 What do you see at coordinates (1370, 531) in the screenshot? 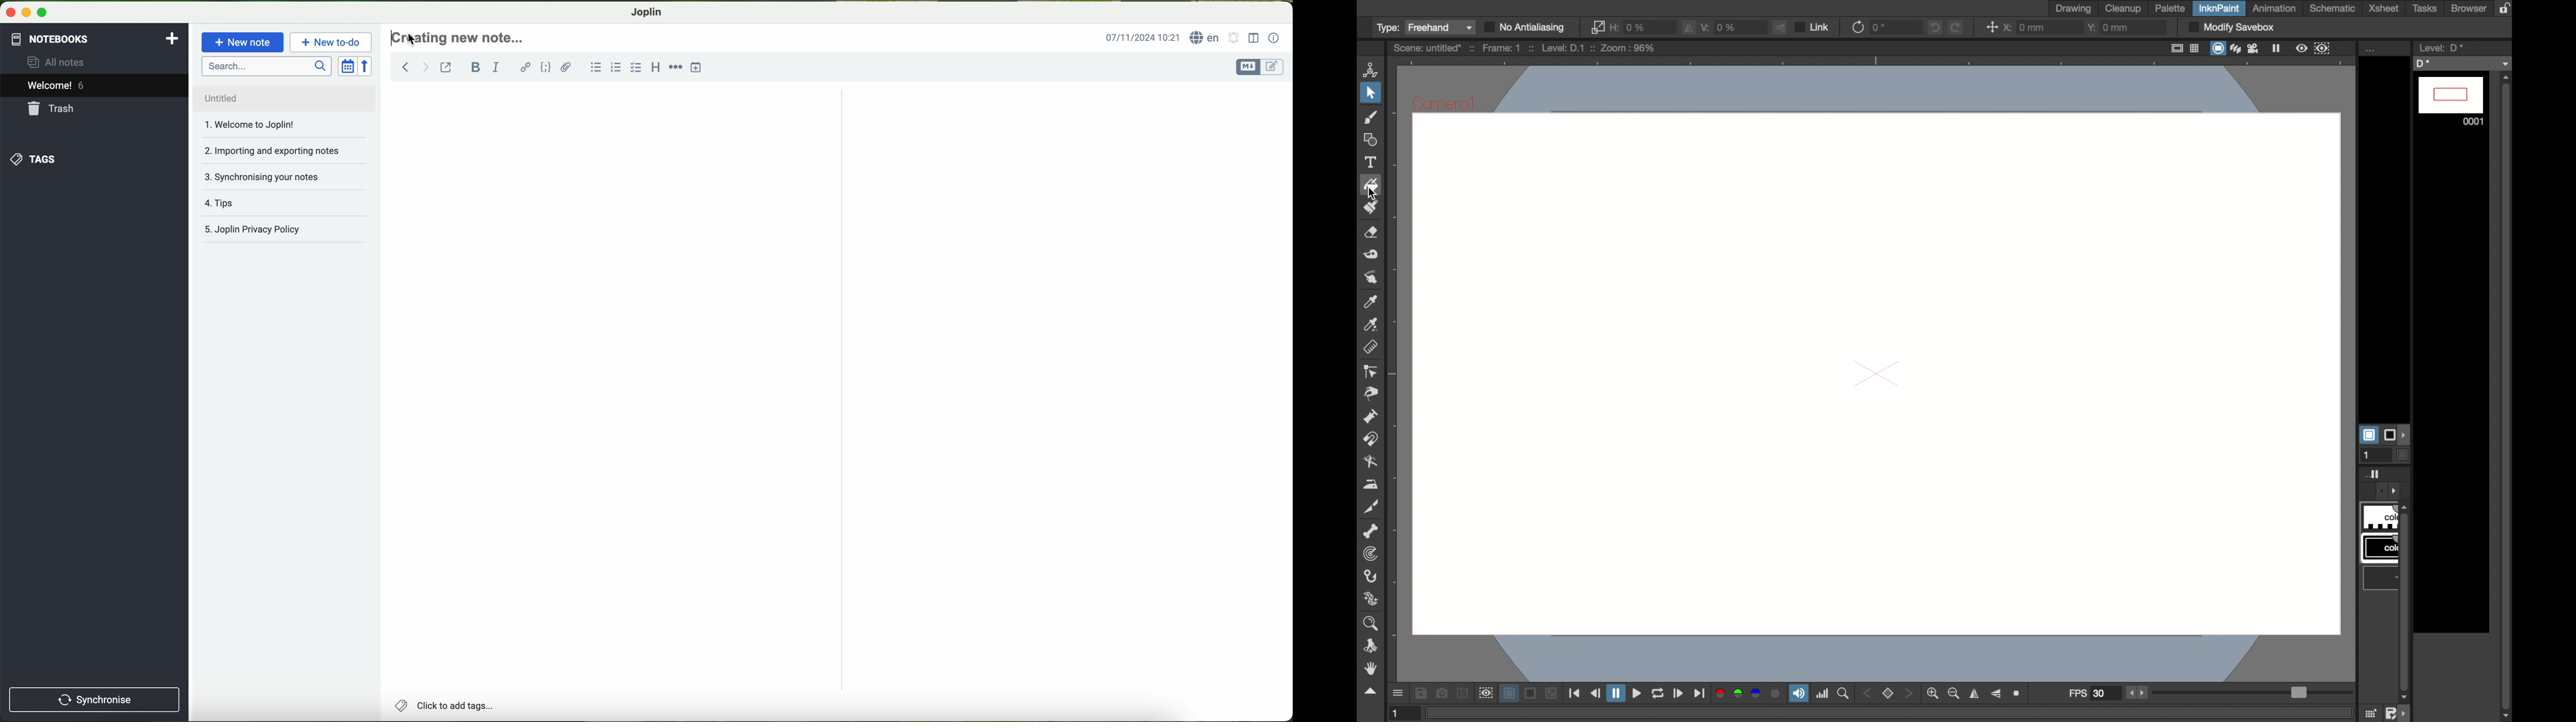
I see `skeleton tool` at bounding box center [1370, 531].